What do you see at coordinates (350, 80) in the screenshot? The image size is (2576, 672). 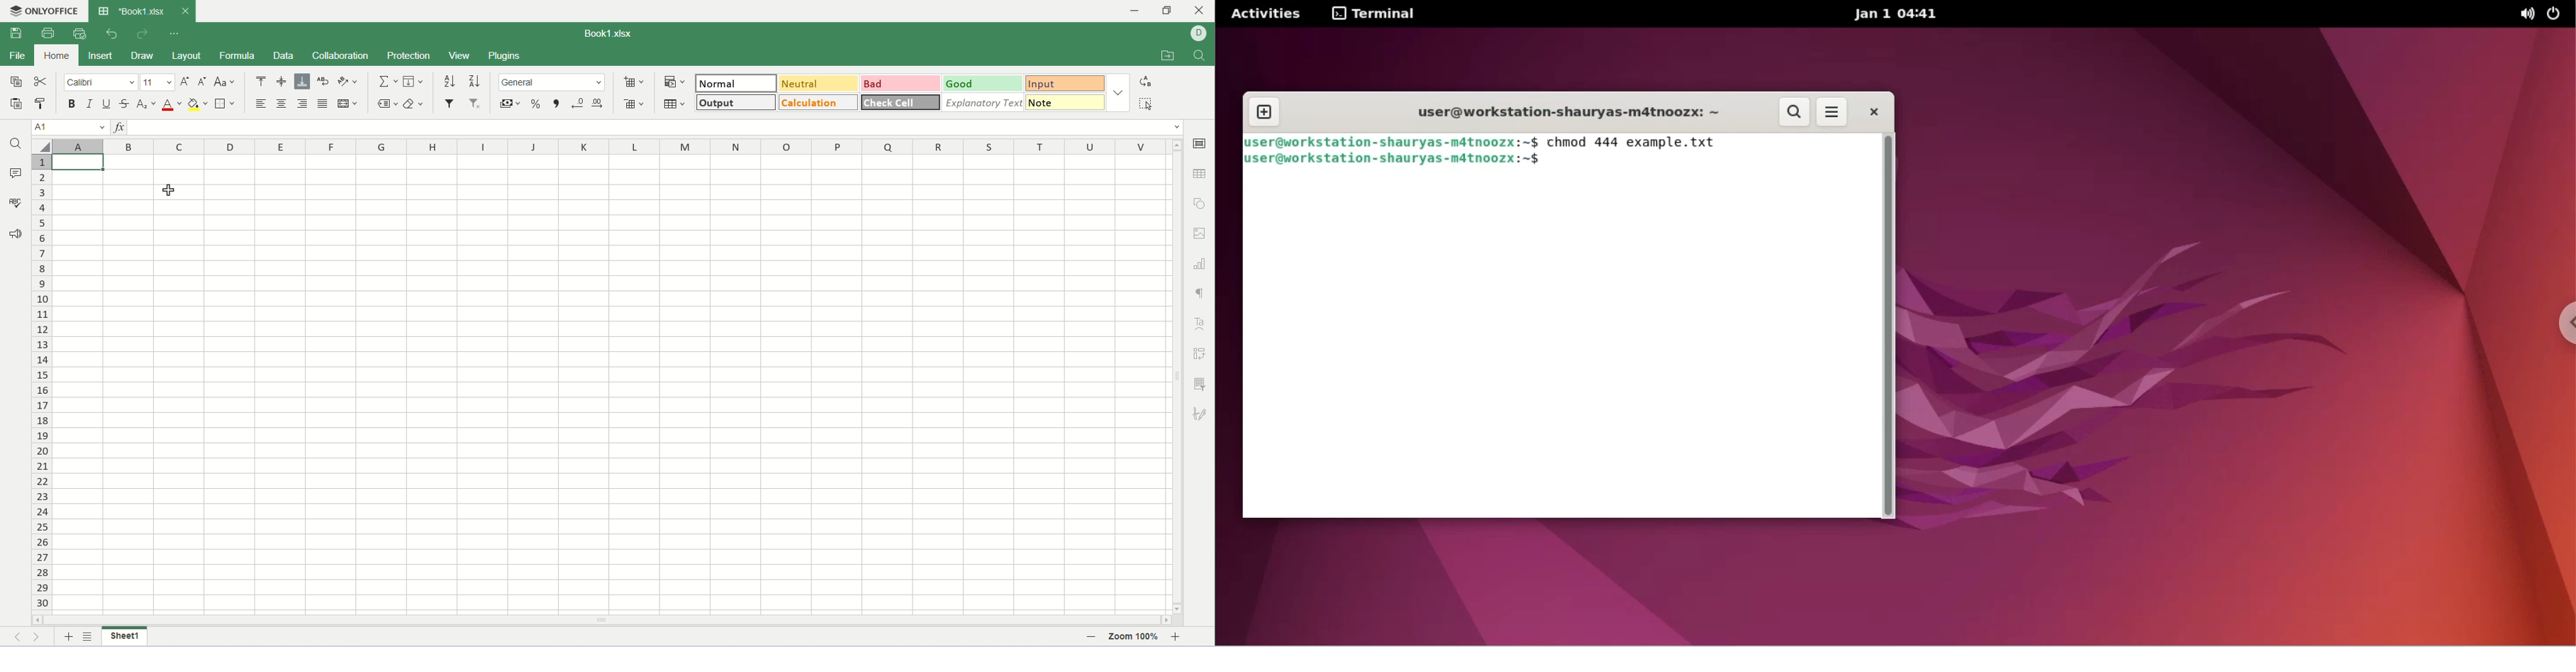 I see `orientation` at bounding box center [350, 80].